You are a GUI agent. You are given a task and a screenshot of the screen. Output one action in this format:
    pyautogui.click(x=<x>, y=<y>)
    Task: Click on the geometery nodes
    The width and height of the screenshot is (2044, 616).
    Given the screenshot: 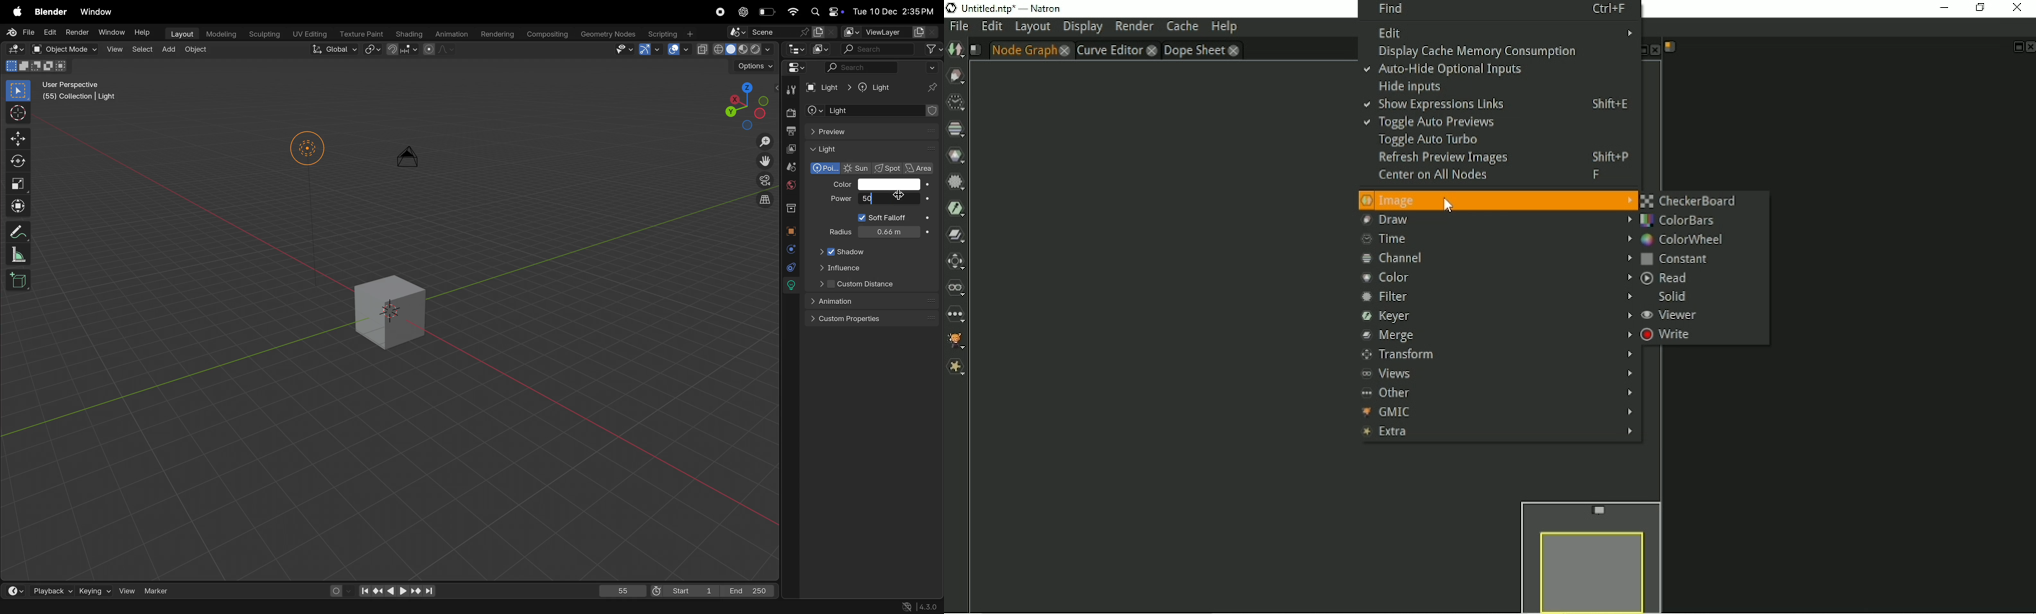 What is the action you would take?
    pyautogui.click(x=609, y=33)
    